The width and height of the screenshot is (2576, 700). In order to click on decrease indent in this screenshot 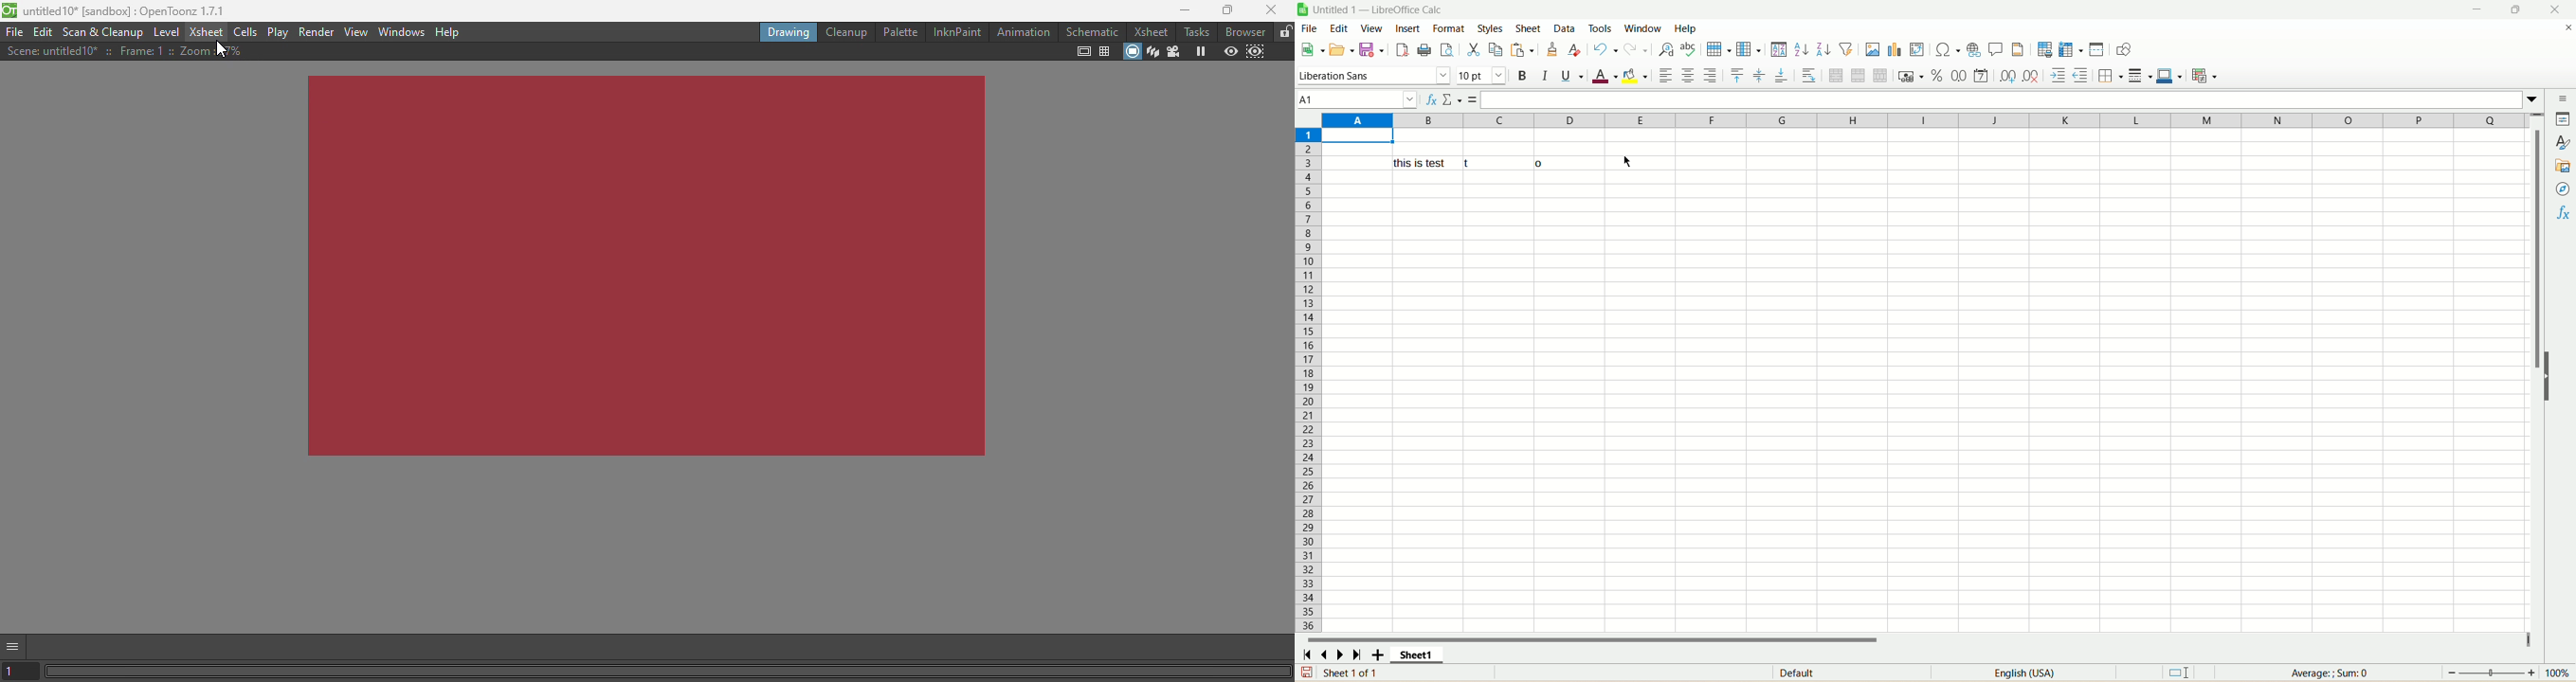, I will do `click(2081, 76)`.